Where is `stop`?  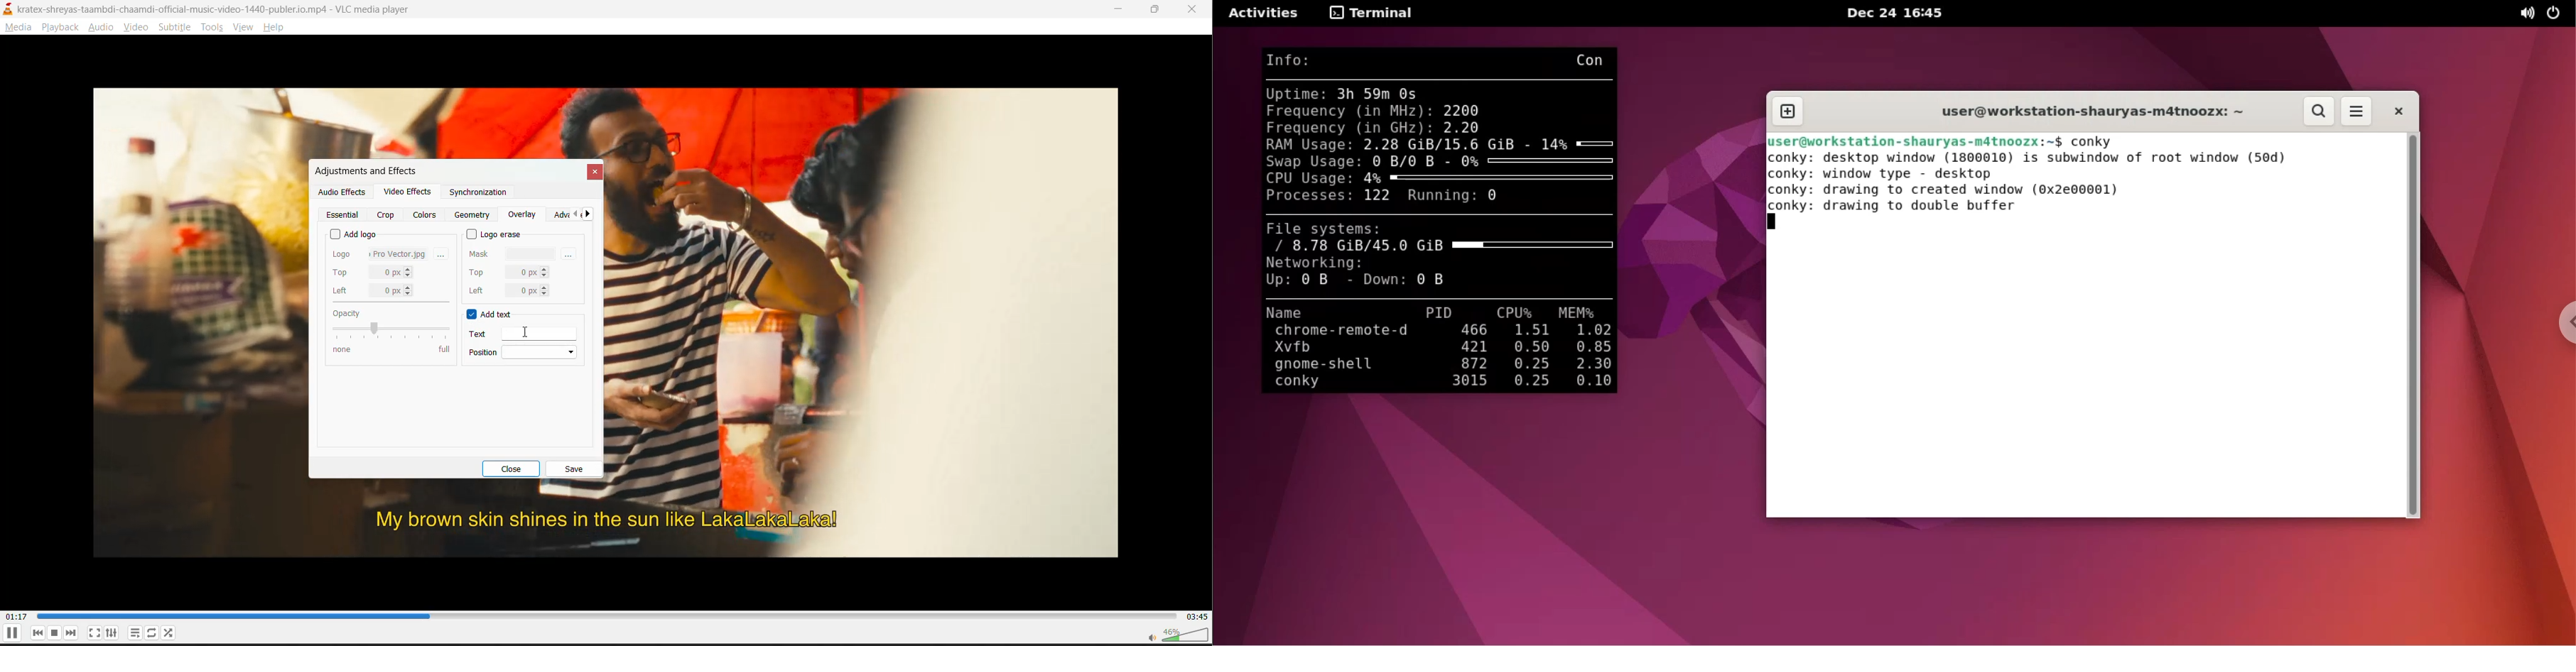 stop is located at coordinates (57, 632).